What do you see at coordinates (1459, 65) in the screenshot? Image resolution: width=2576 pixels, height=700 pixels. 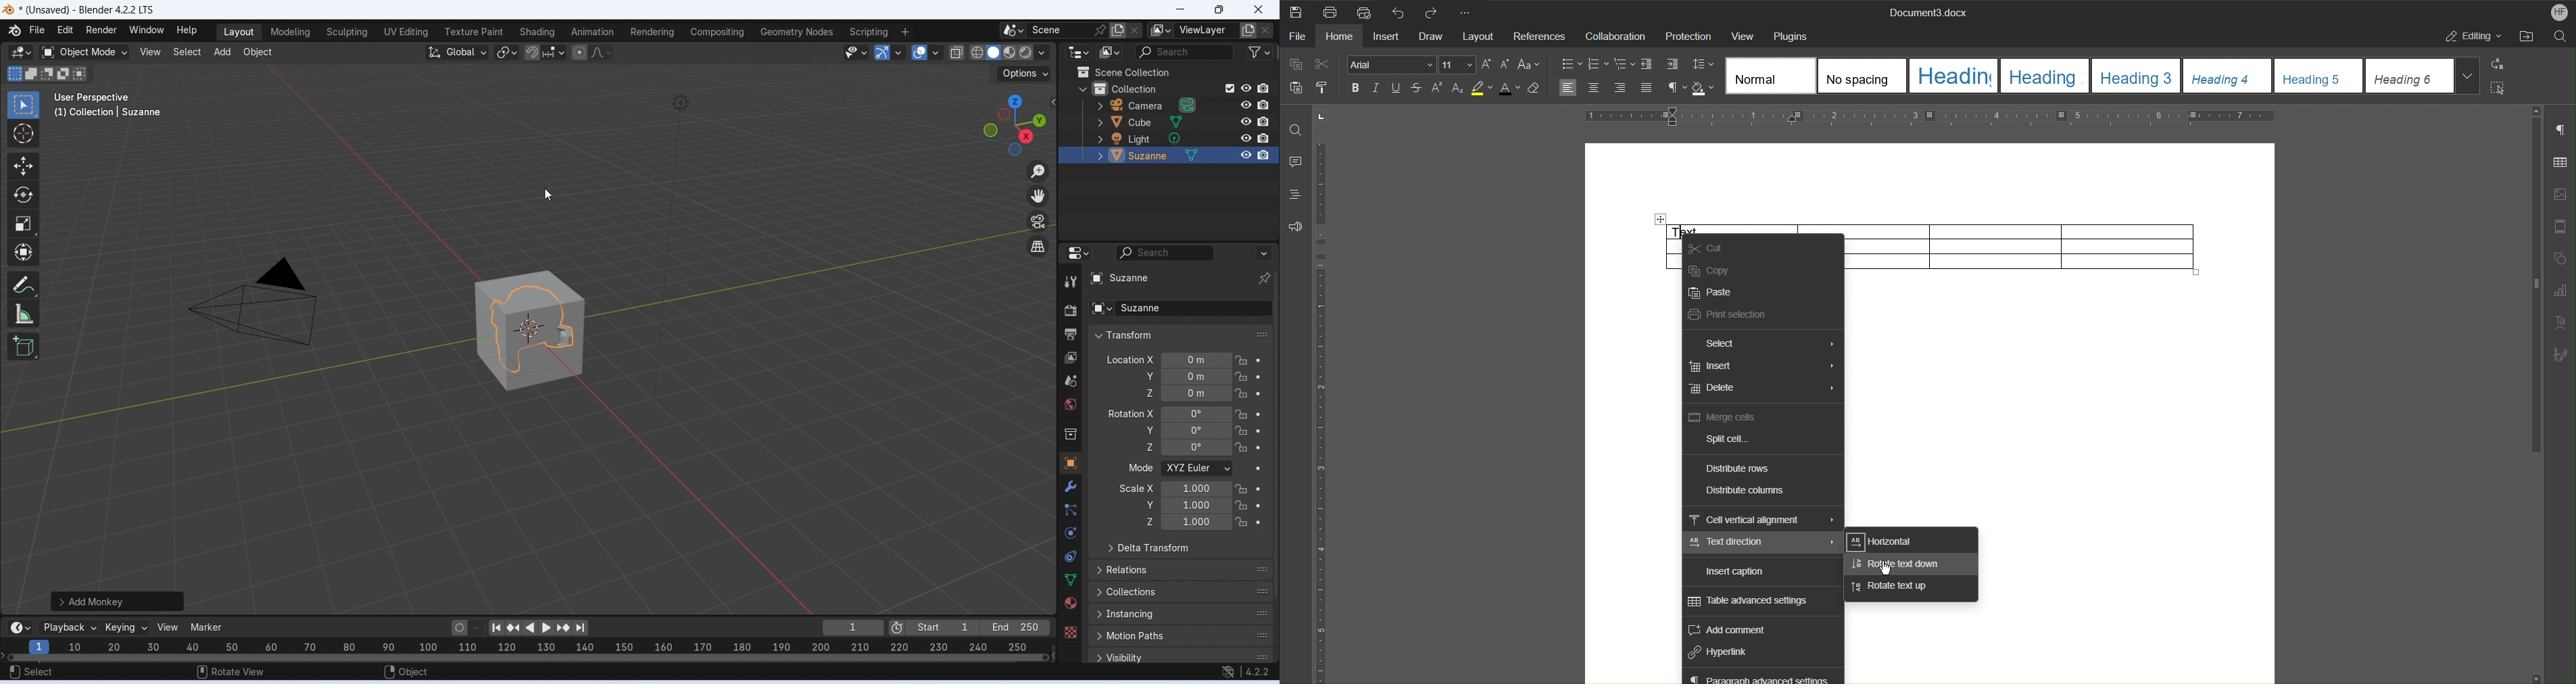 I see `Font size` at bounding box center [1459, 65].